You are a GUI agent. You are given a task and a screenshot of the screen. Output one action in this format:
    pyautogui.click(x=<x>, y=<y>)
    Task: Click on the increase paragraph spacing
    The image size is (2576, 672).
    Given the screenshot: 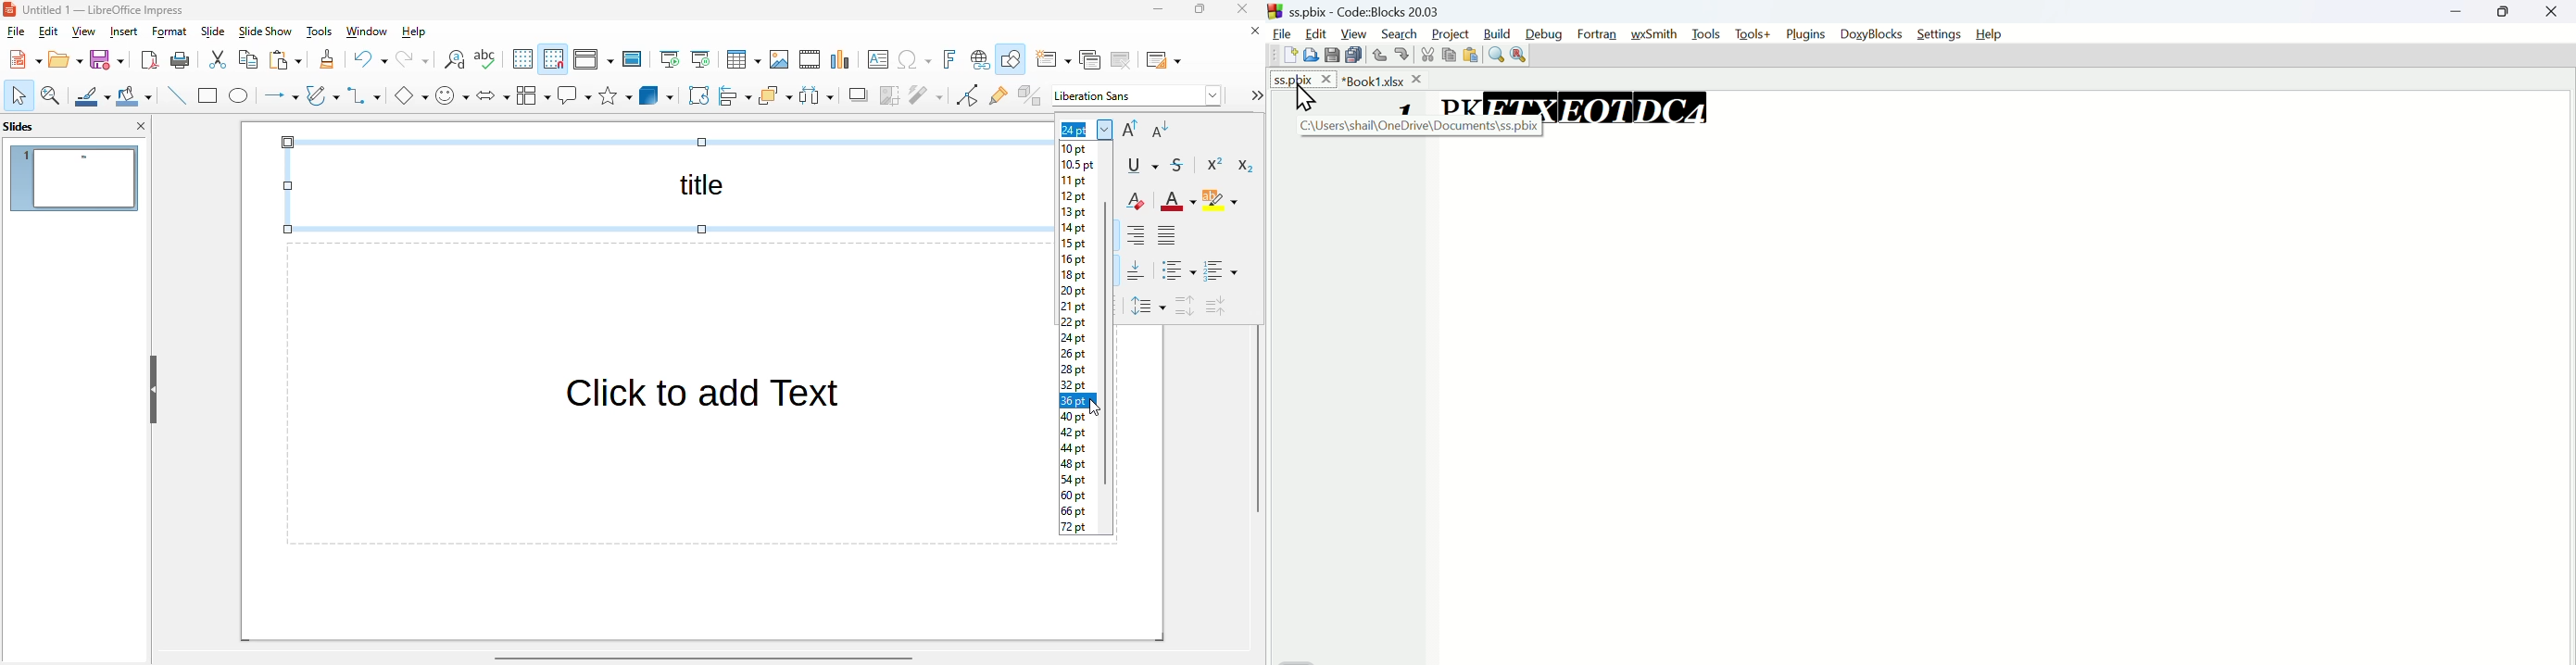 What is the action you would take?
    pyautogui.click(x=1186, y=306)
    